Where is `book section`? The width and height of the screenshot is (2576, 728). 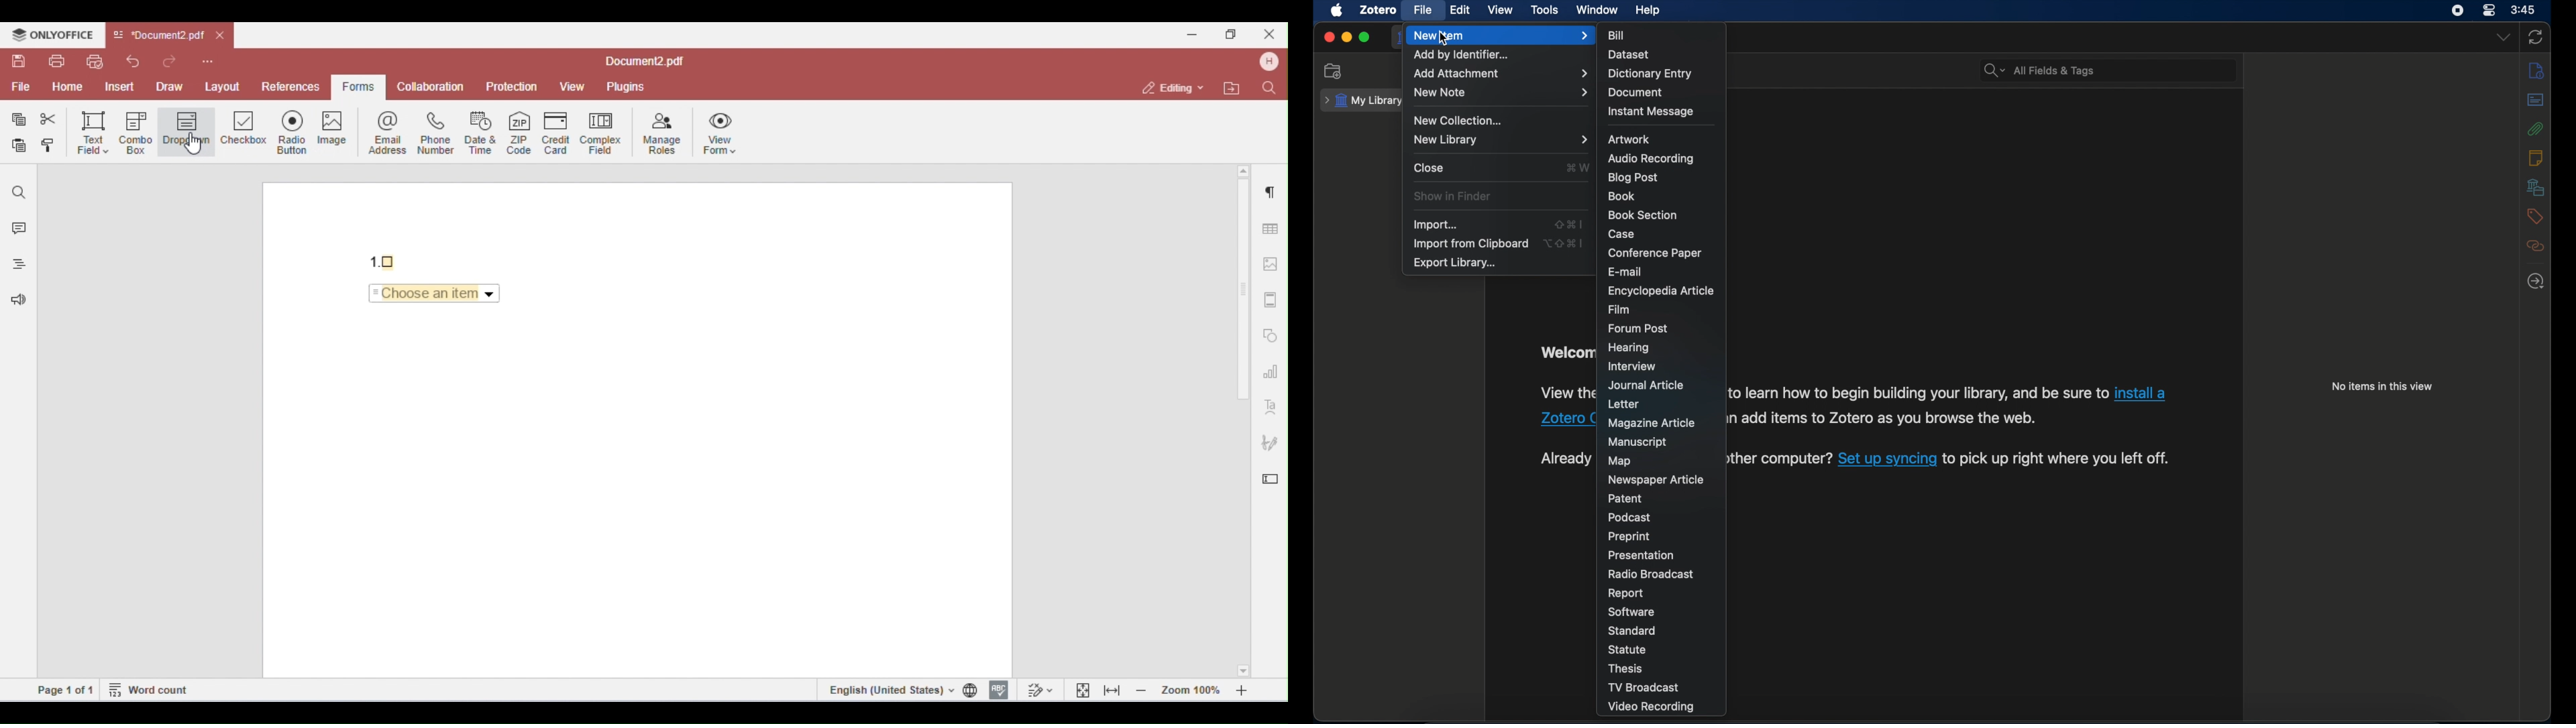 book section is located at coordinates (1643, 215).